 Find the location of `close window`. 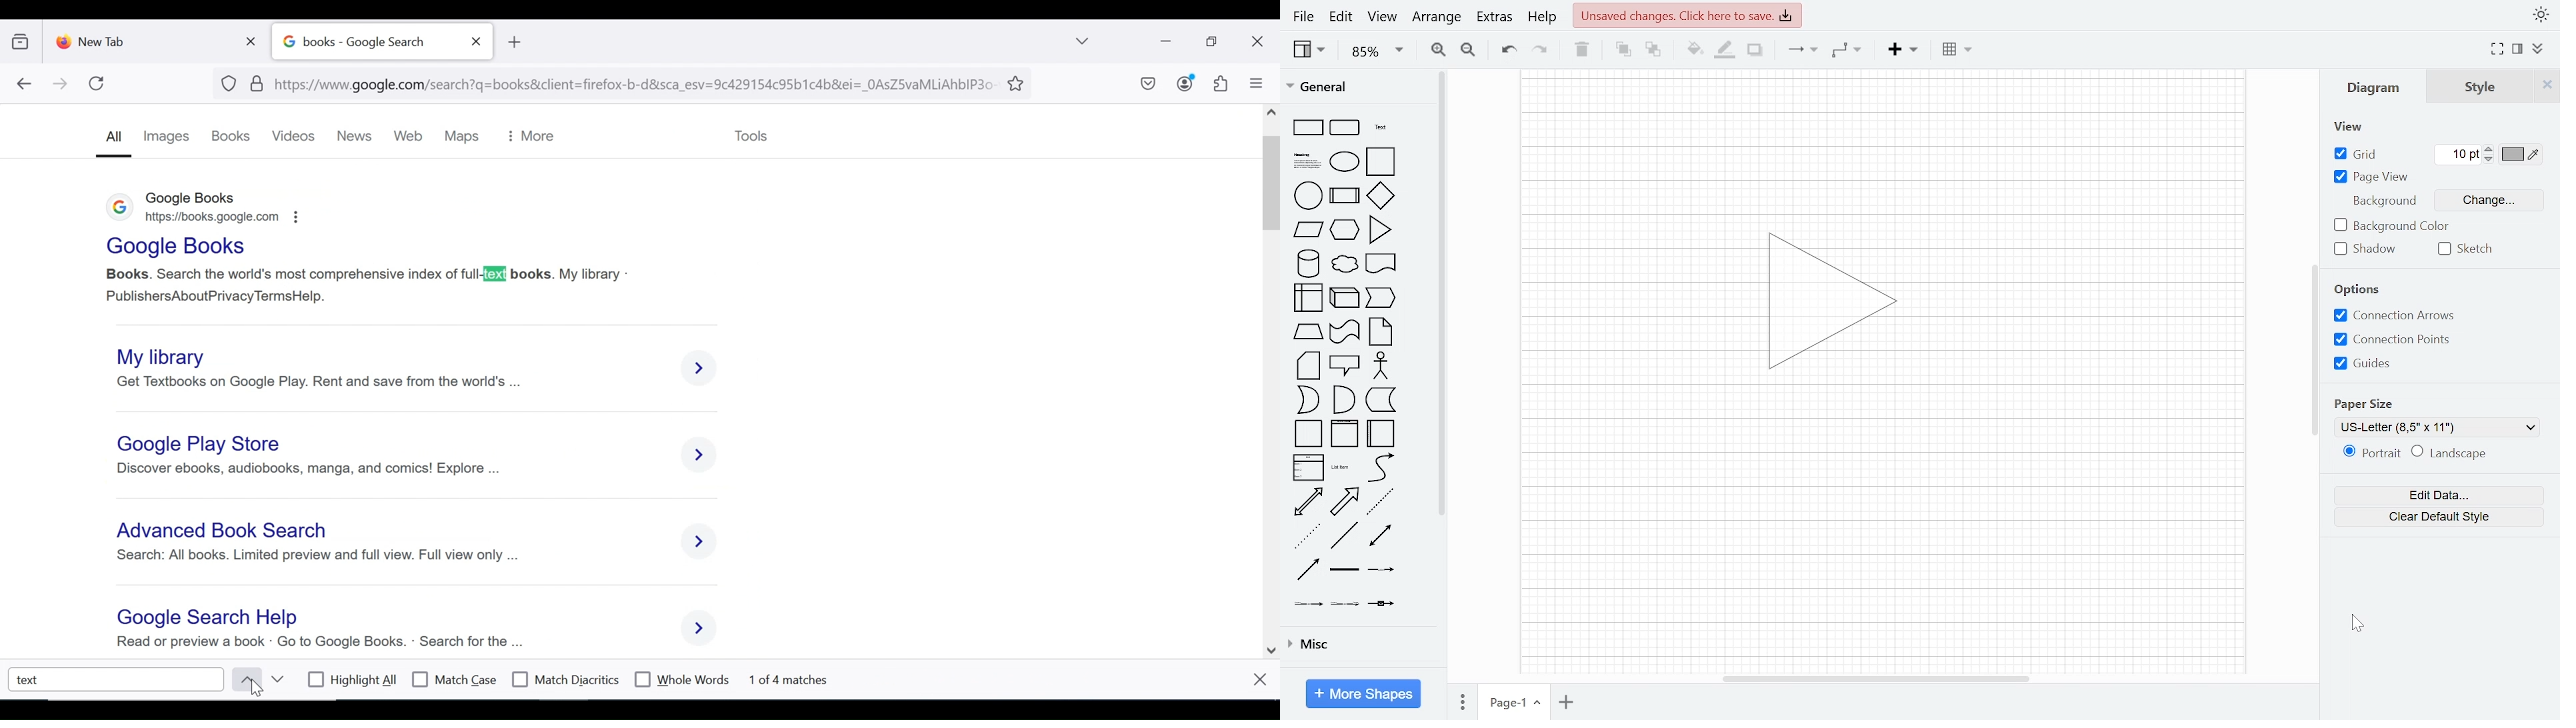

close window is located at coordinates (1258, 42).